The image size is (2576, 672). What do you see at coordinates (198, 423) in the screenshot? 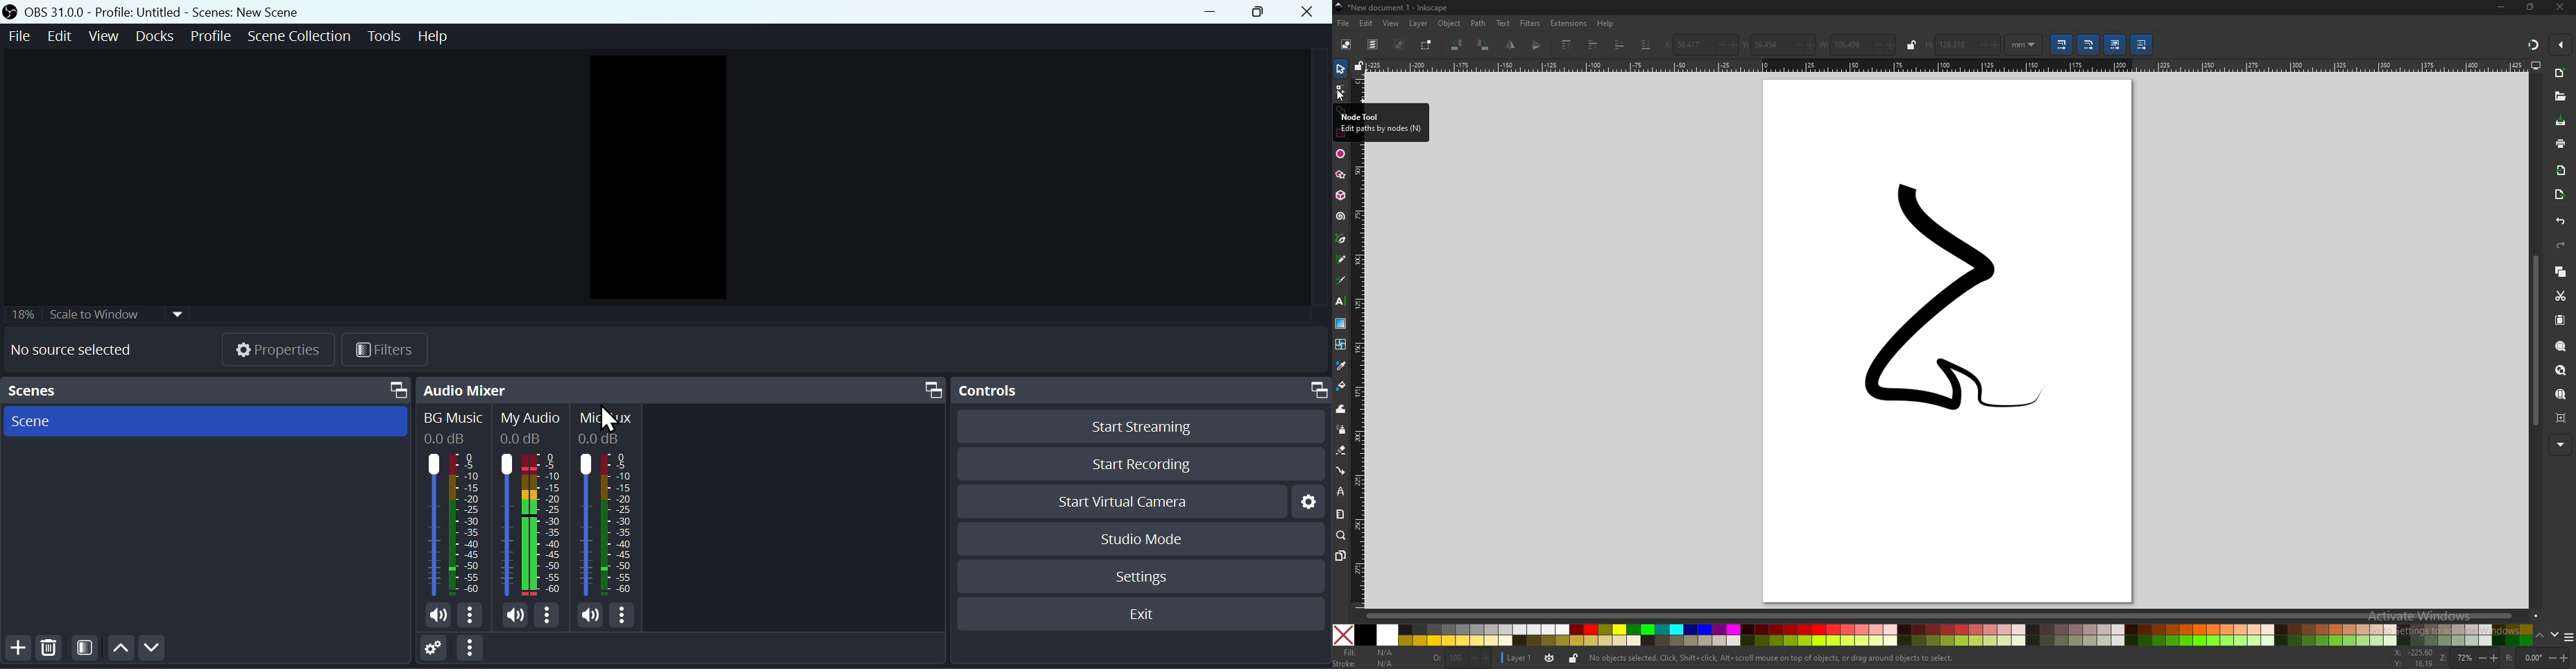
I see `Scenes` at bounding box center [198, 423].